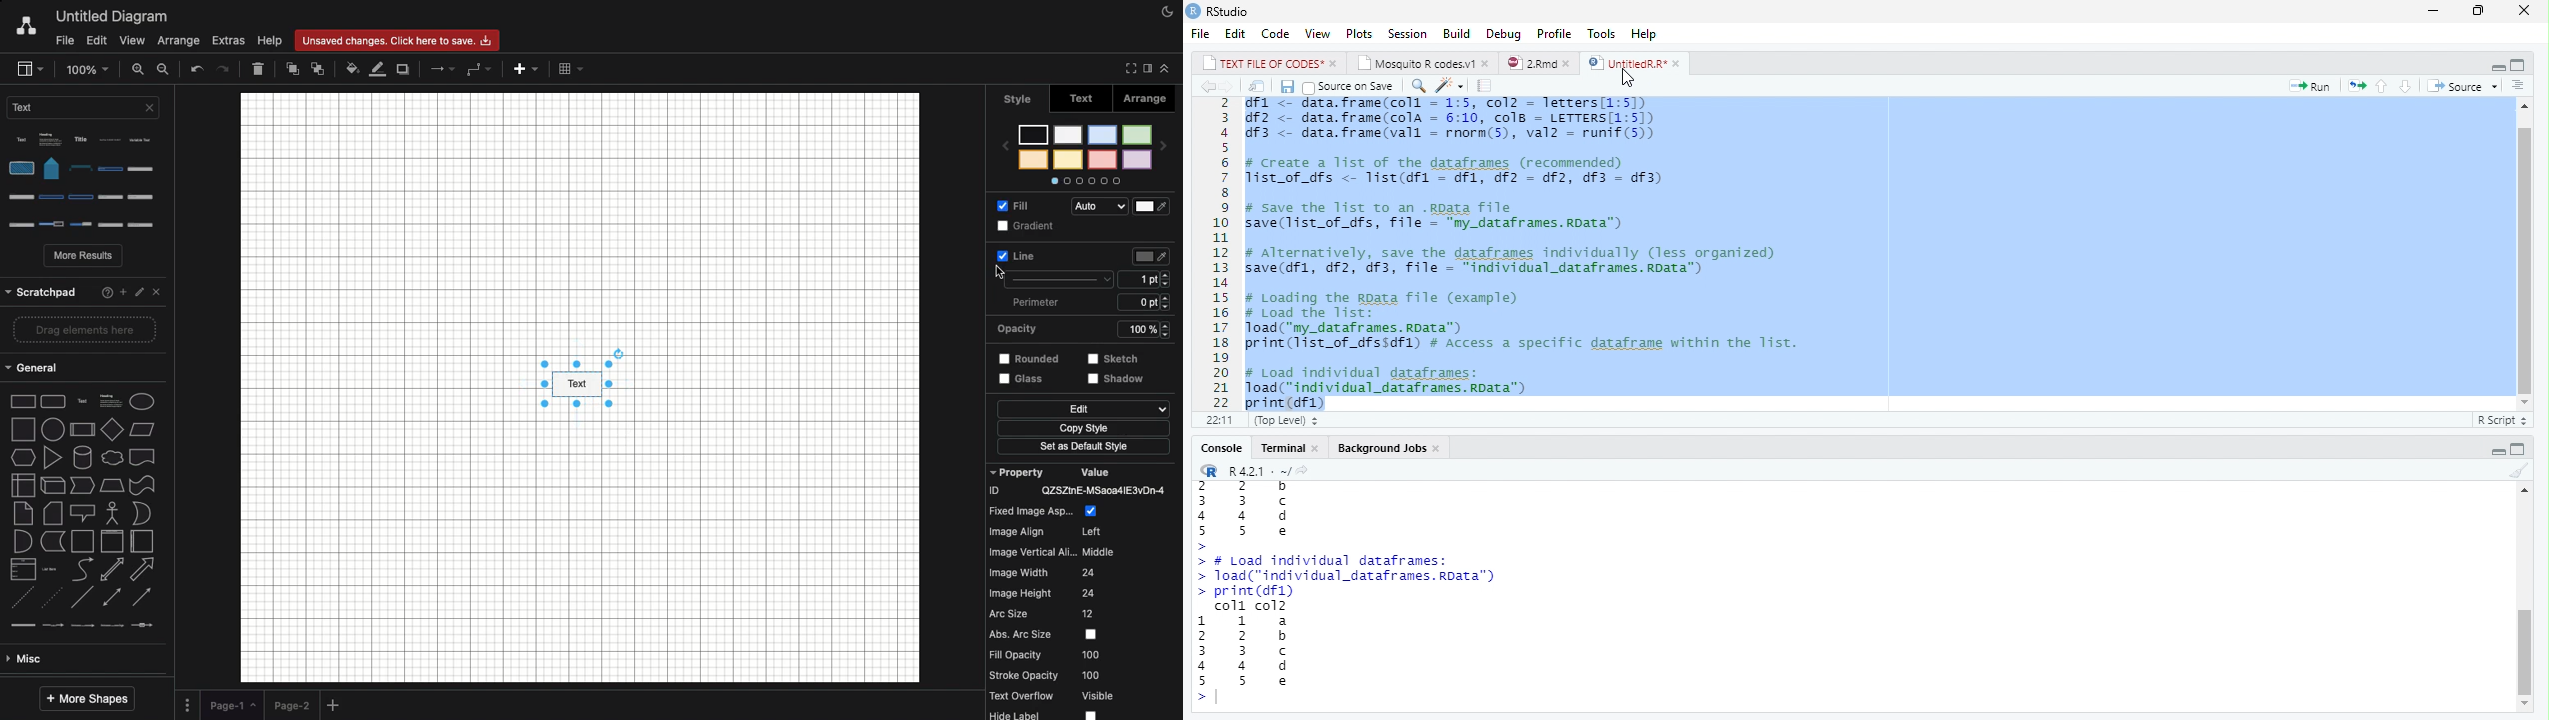 The height and width of the screenshot is (728, 2576). What do you see at coordinates (88, 397) in the screenshot?
I see `shapes` at bounding box center [88, 397].